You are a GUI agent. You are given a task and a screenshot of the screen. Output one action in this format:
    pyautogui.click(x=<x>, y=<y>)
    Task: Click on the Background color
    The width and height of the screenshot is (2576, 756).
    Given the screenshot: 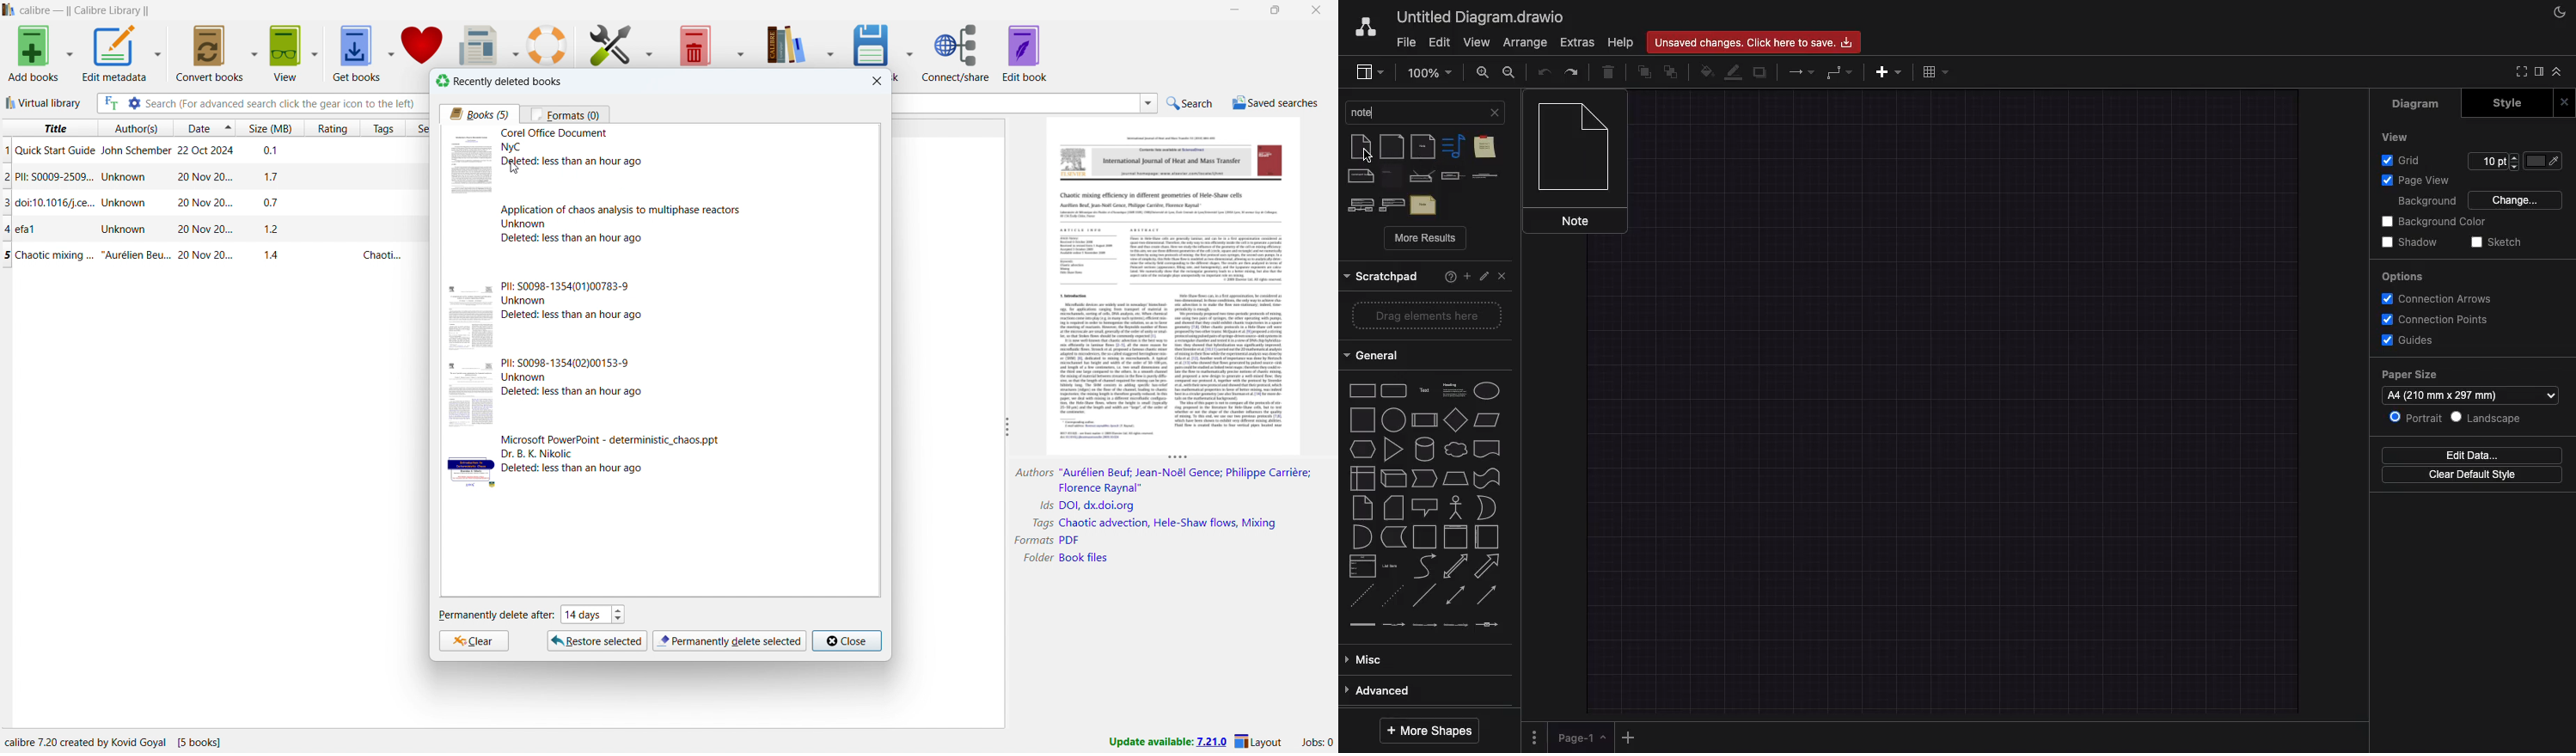 What is the action you would take?
    pyautogui.click(x=2438, y=223)
    